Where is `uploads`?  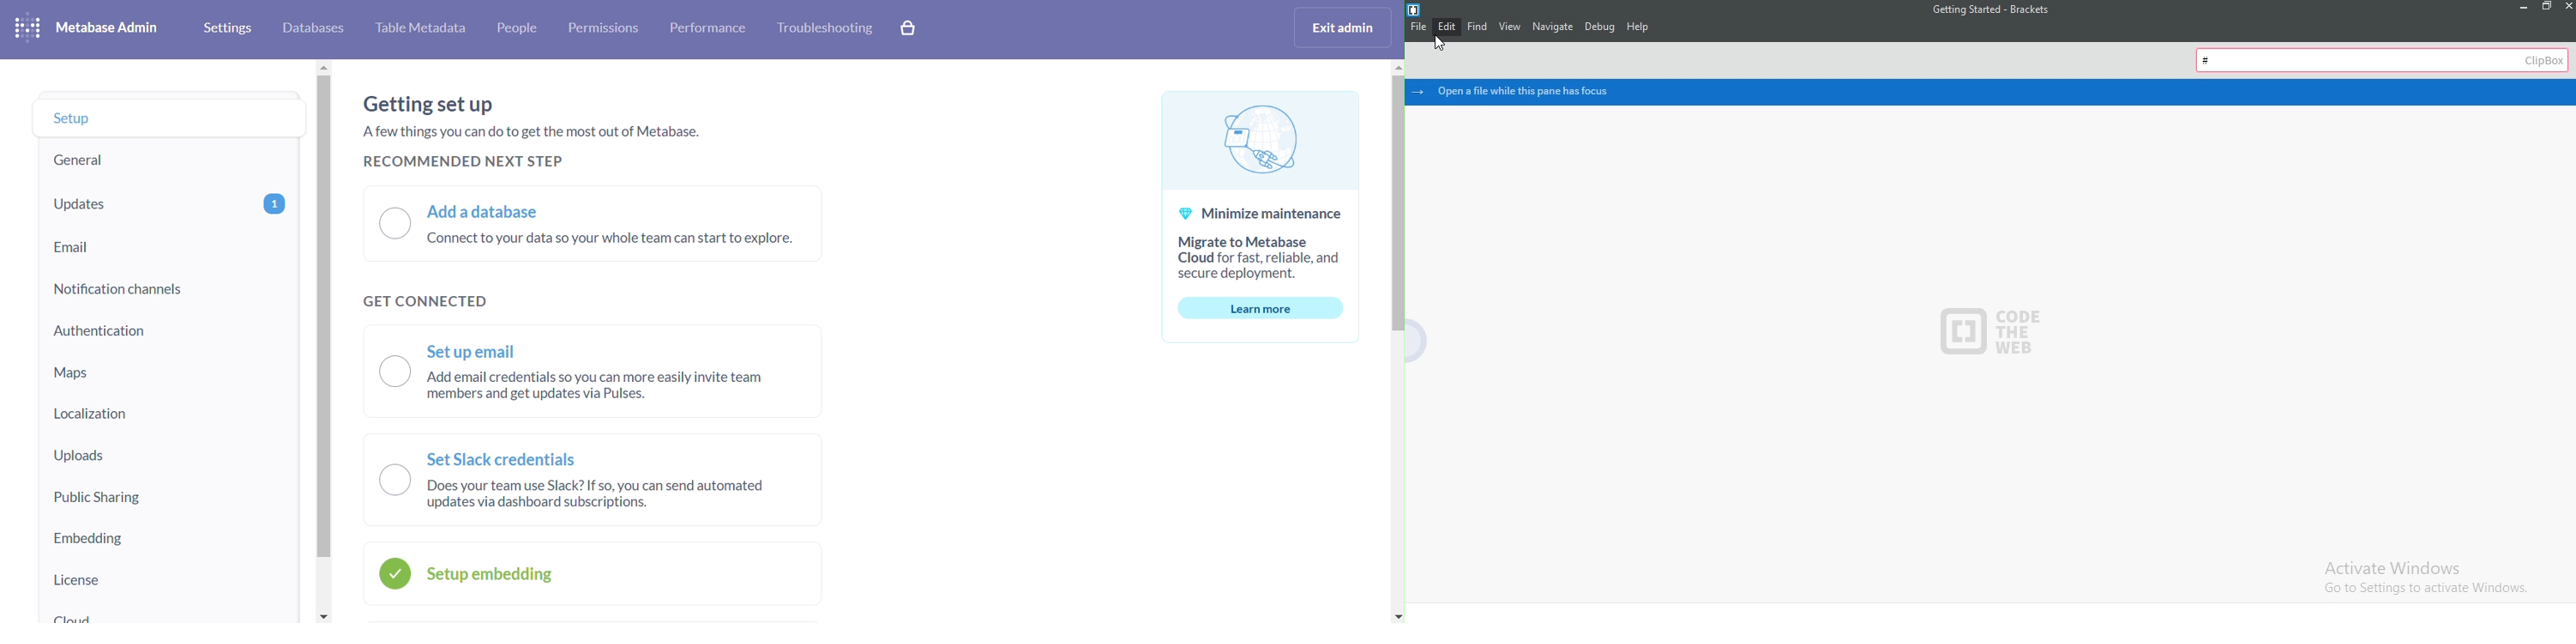
uploads is located at coordinates (169, 457).